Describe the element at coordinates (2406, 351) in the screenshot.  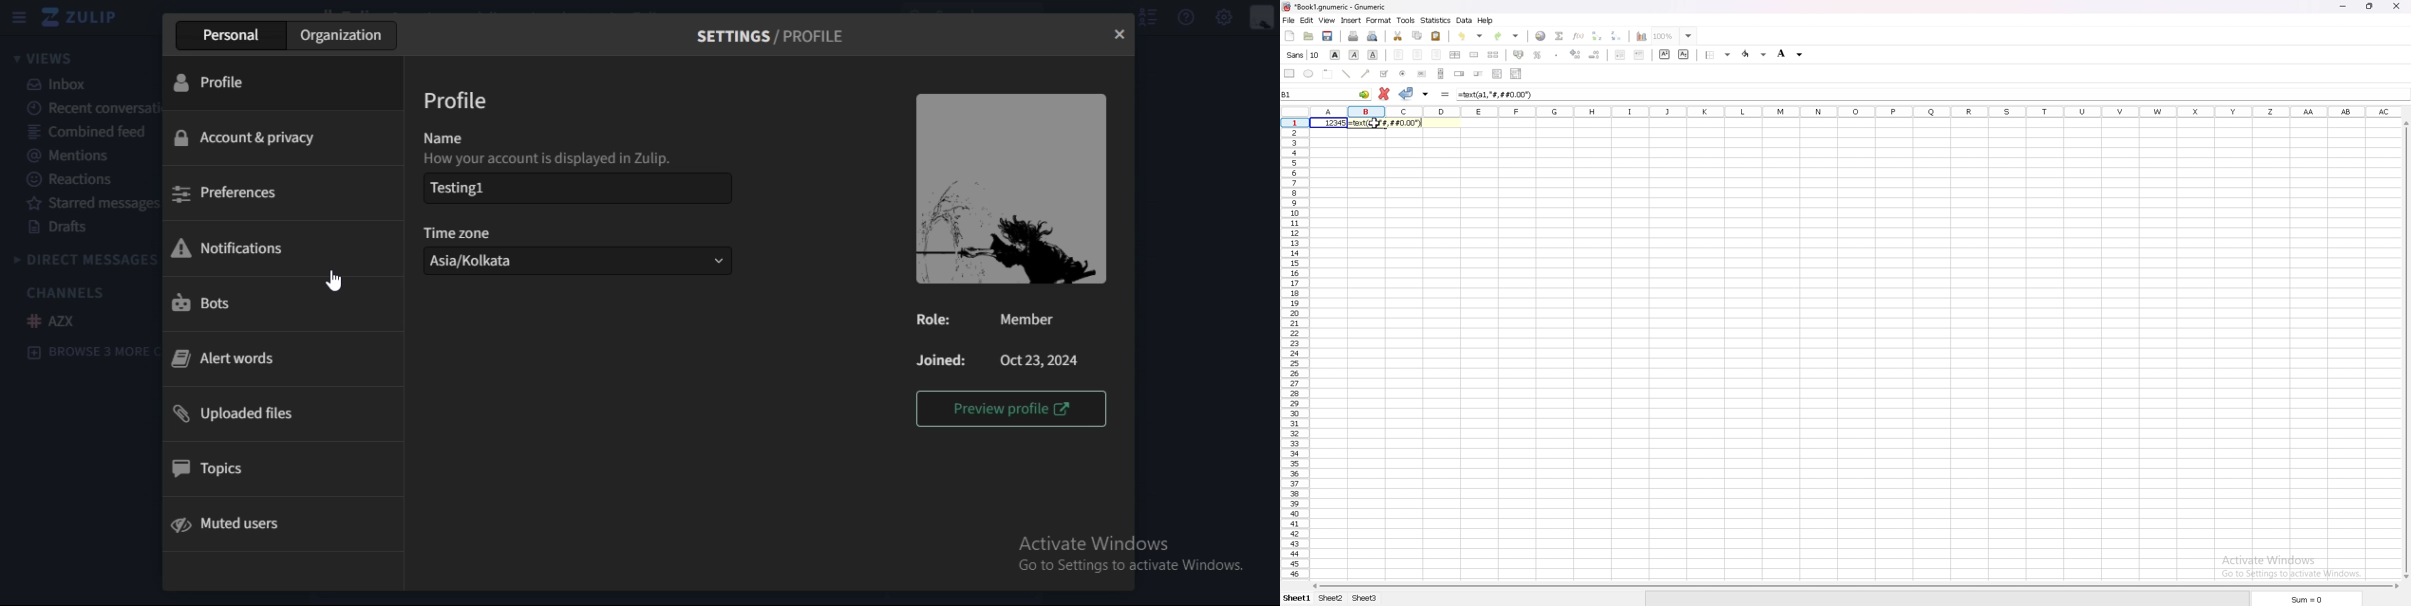
I see `scroll bar` at that location.